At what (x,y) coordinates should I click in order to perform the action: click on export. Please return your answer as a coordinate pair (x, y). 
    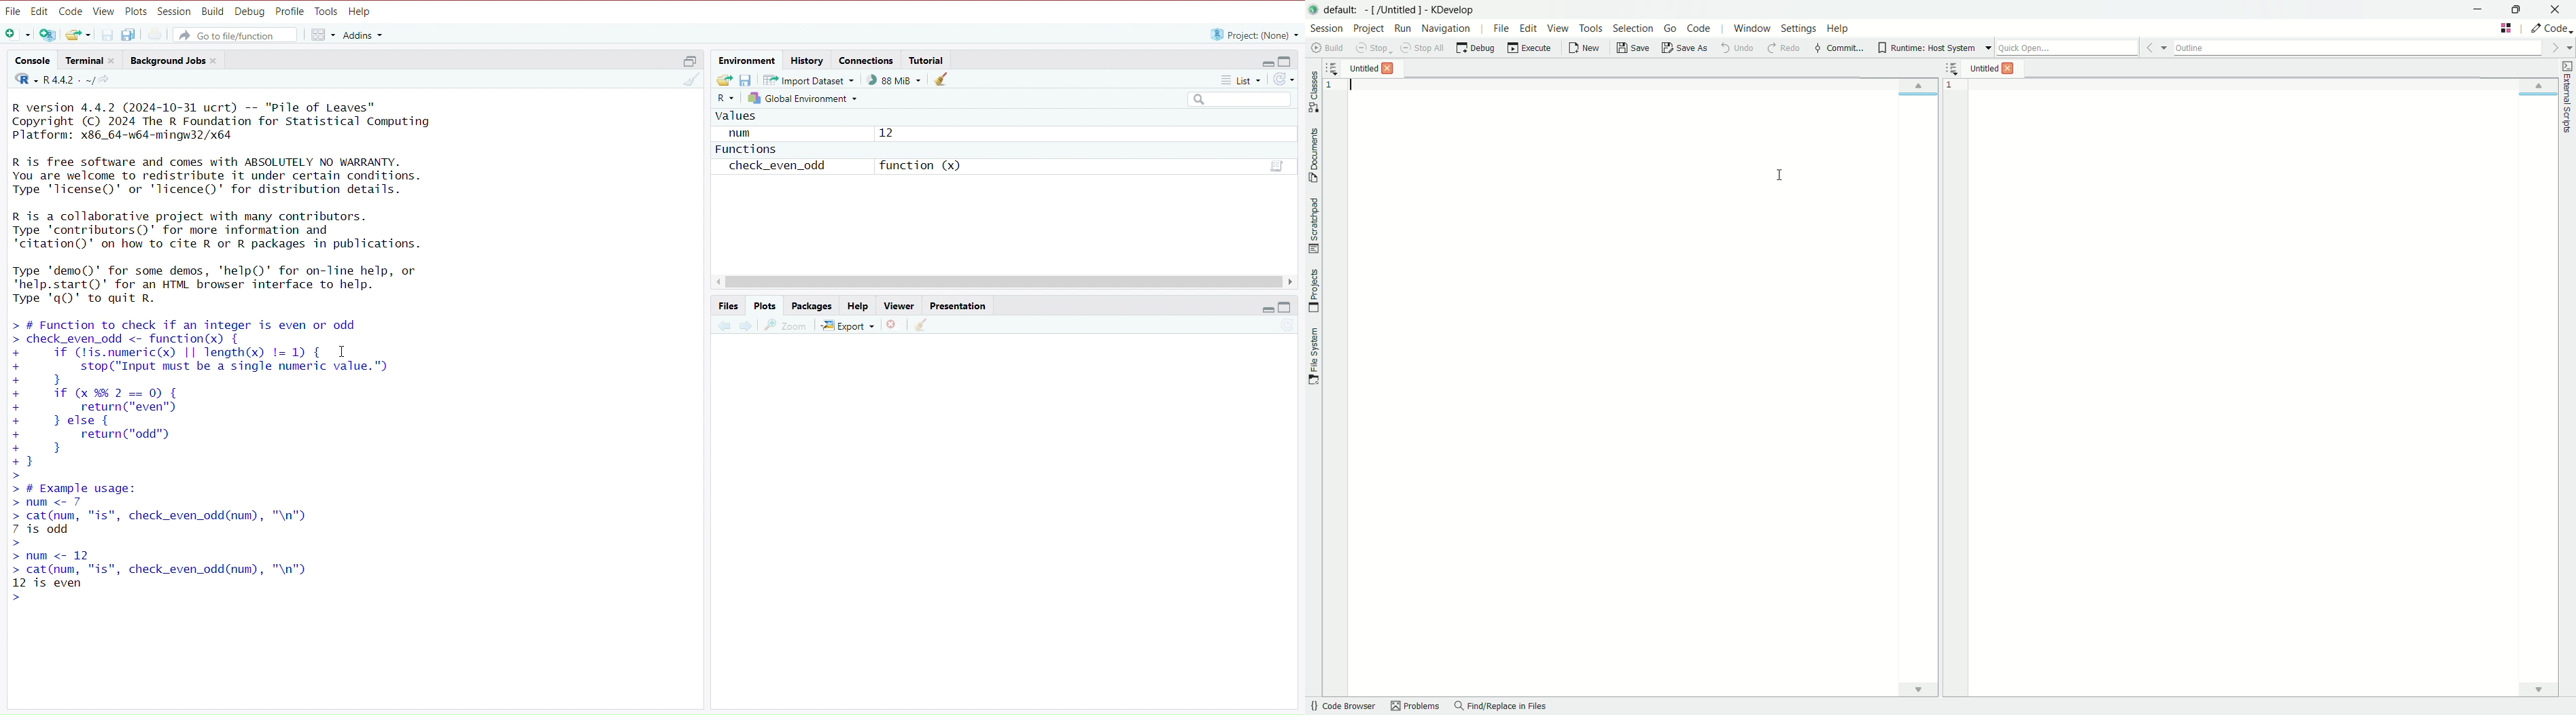
    Looking at the image, I should click on (847, 327).